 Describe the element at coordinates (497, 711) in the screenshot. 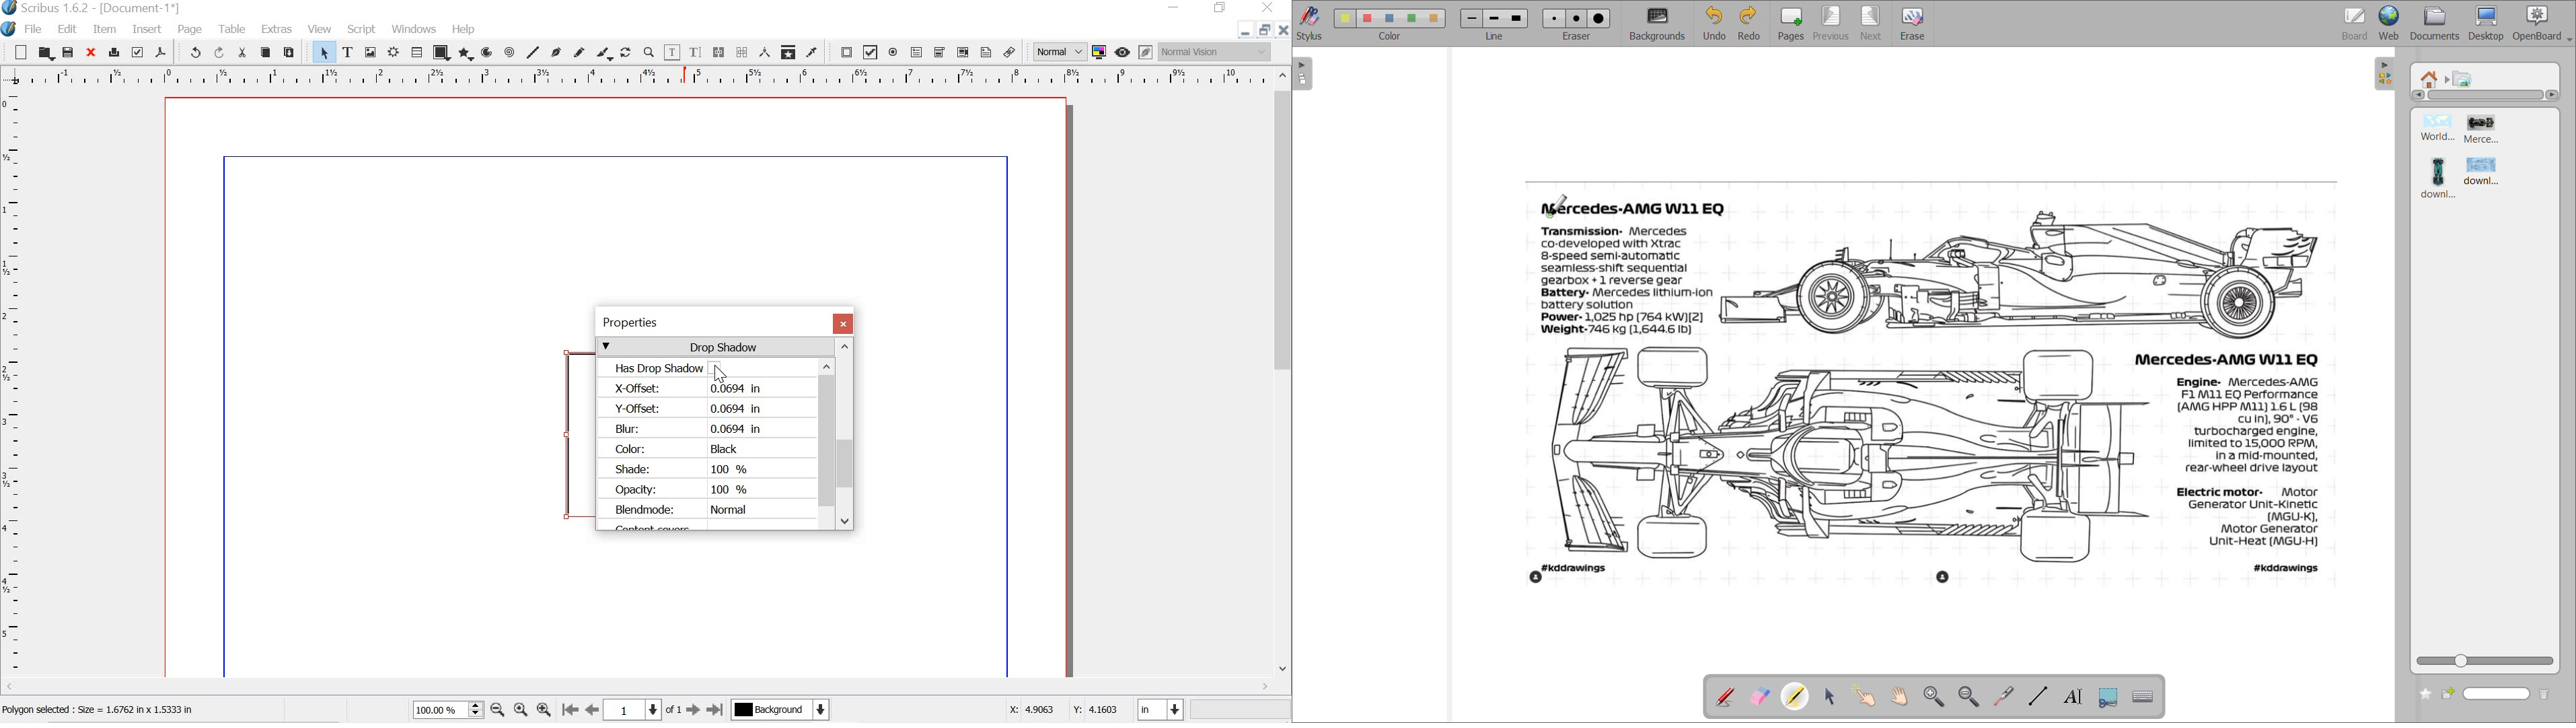

I see `zoom out` at that location.